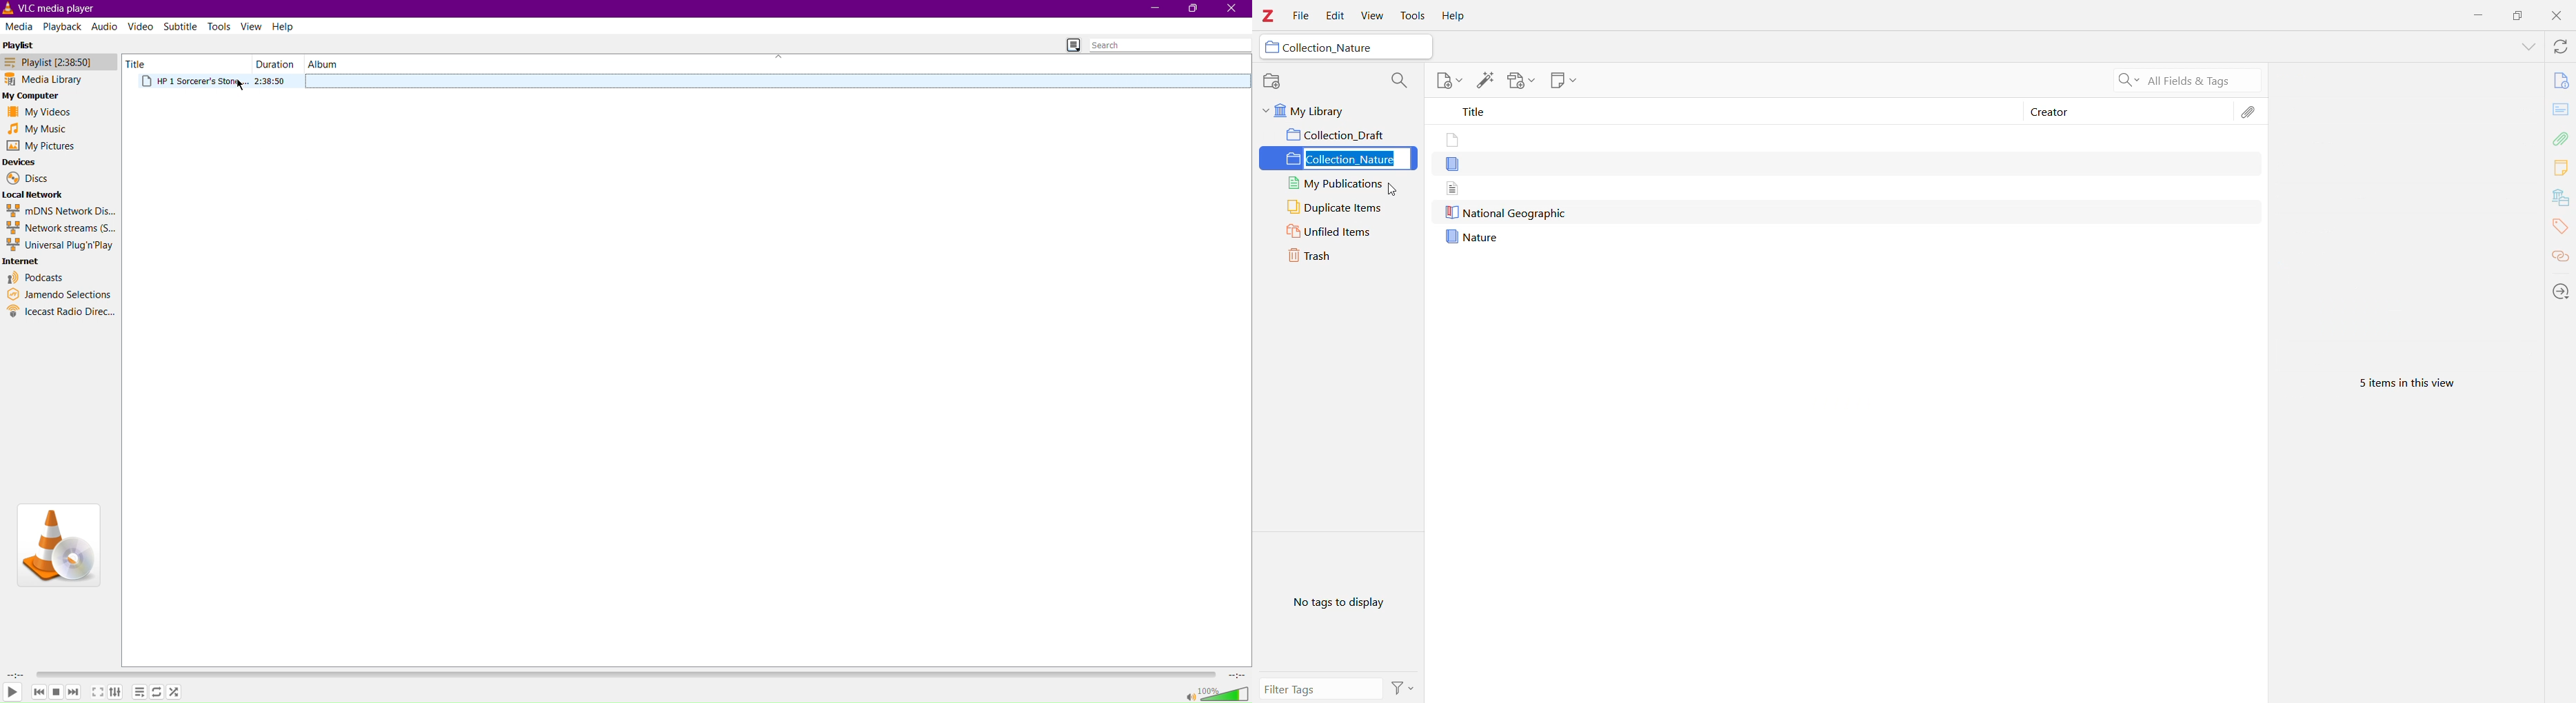 The image size is (2576, 728). I want to click on Local Network, so click(35, 194).